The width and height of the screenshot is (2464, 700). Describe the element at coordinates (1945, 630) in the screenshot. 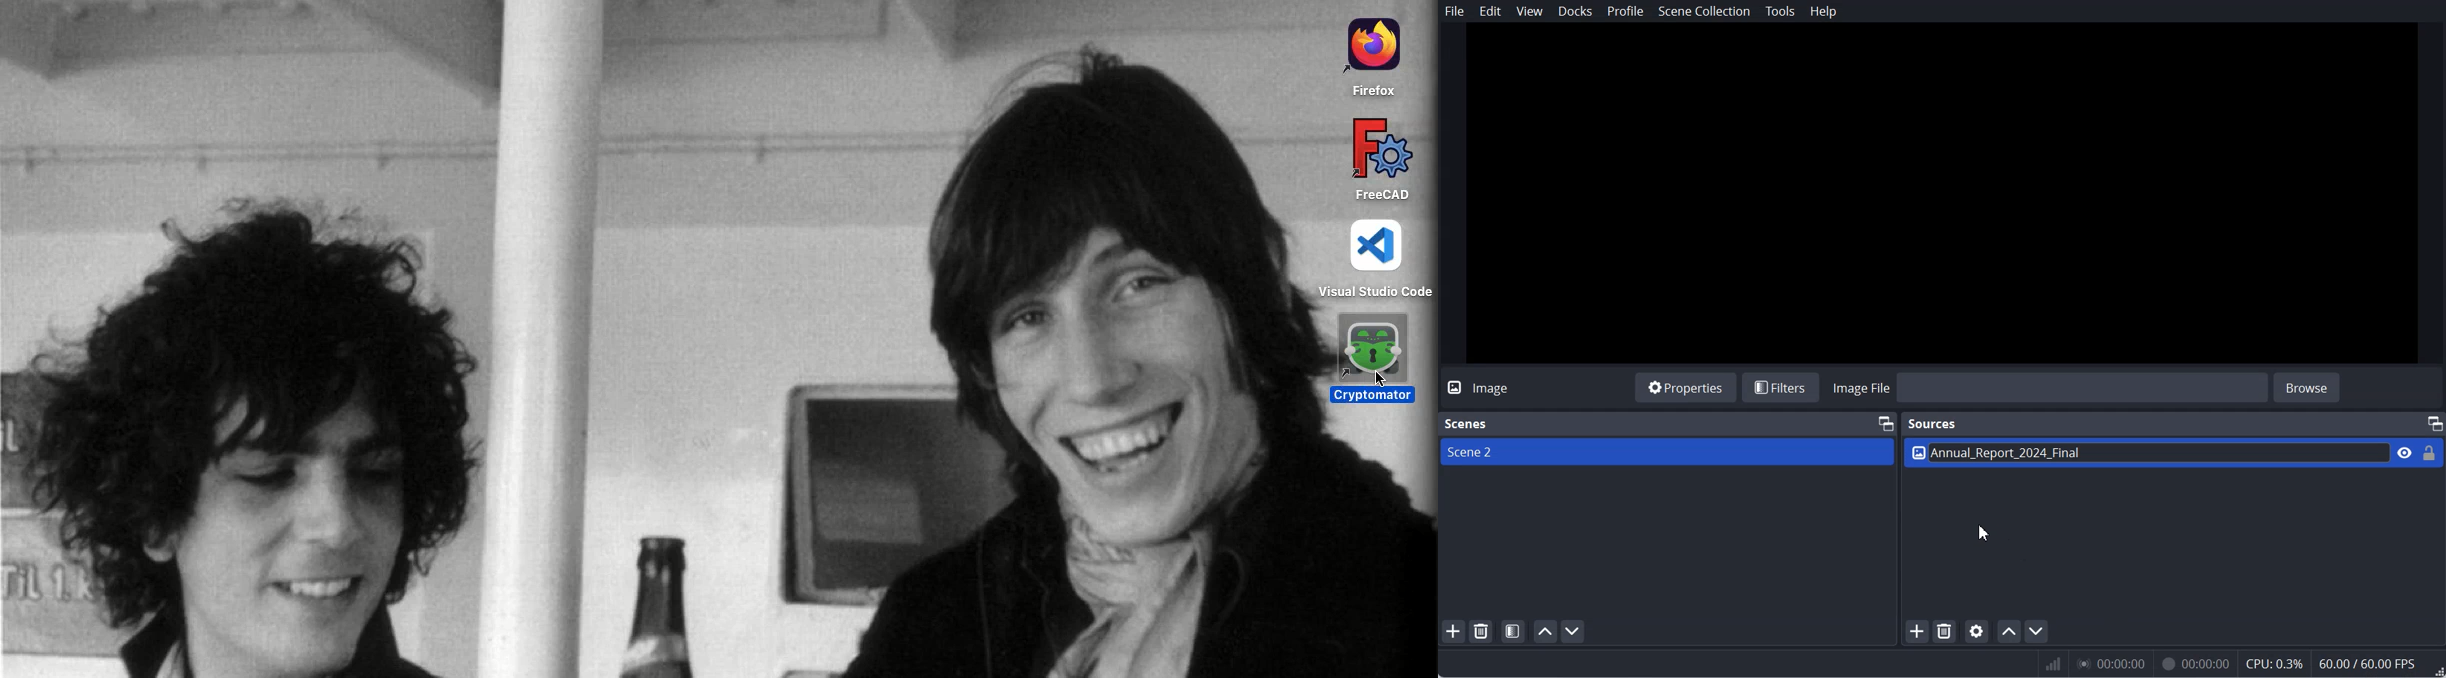

I see `Remove selected Source` at that location.